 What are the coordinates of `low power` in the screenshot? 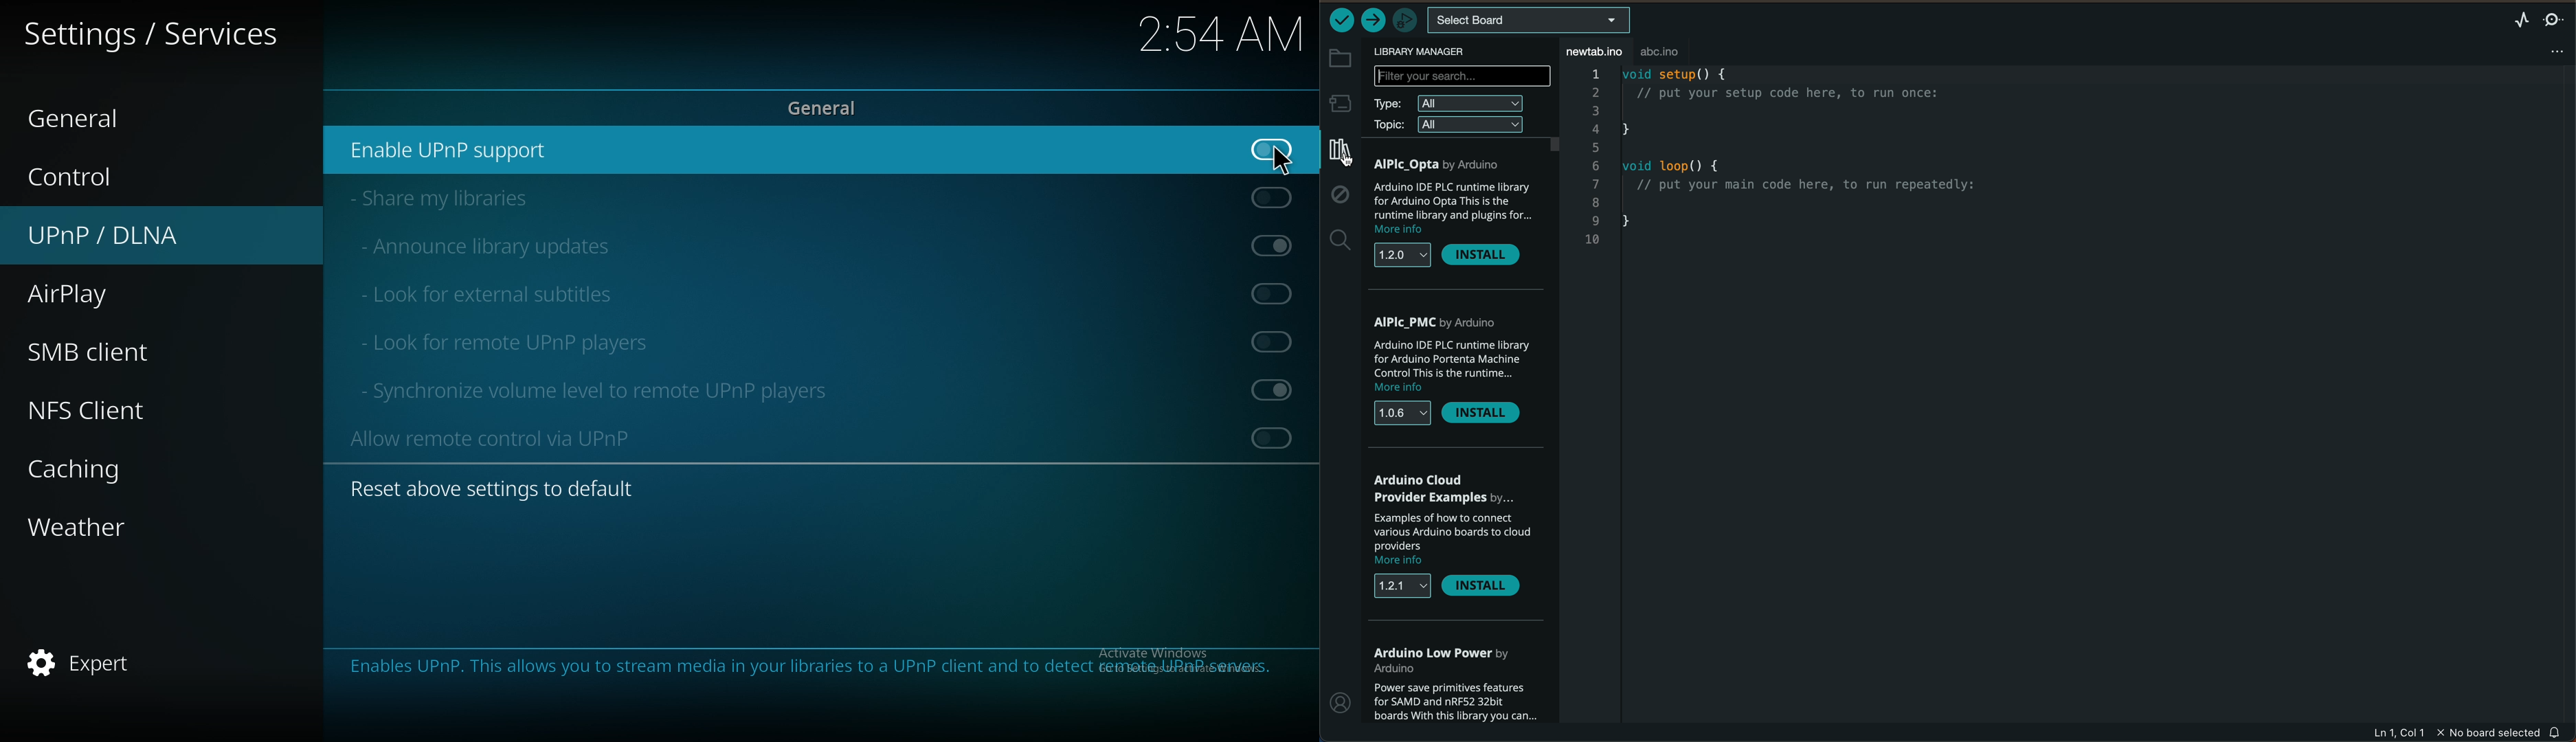 It's located at (1446, 656).